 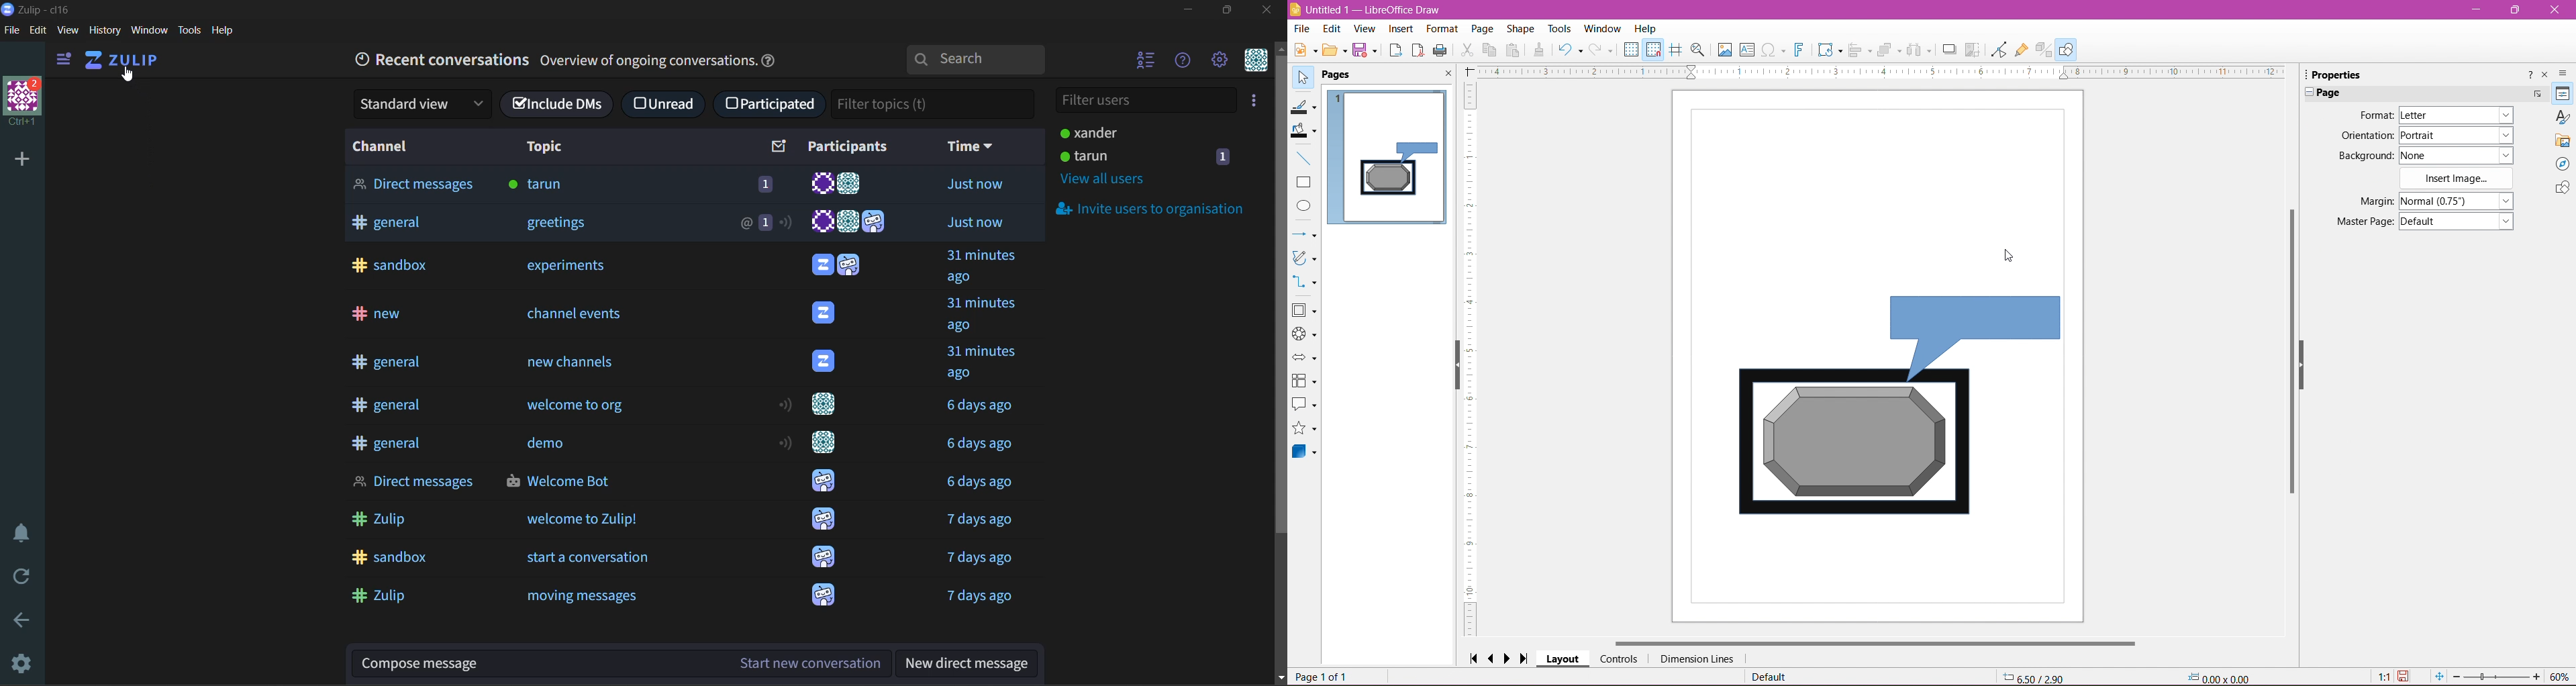 I want to click on Elipse, so click(x=1303, y=206).